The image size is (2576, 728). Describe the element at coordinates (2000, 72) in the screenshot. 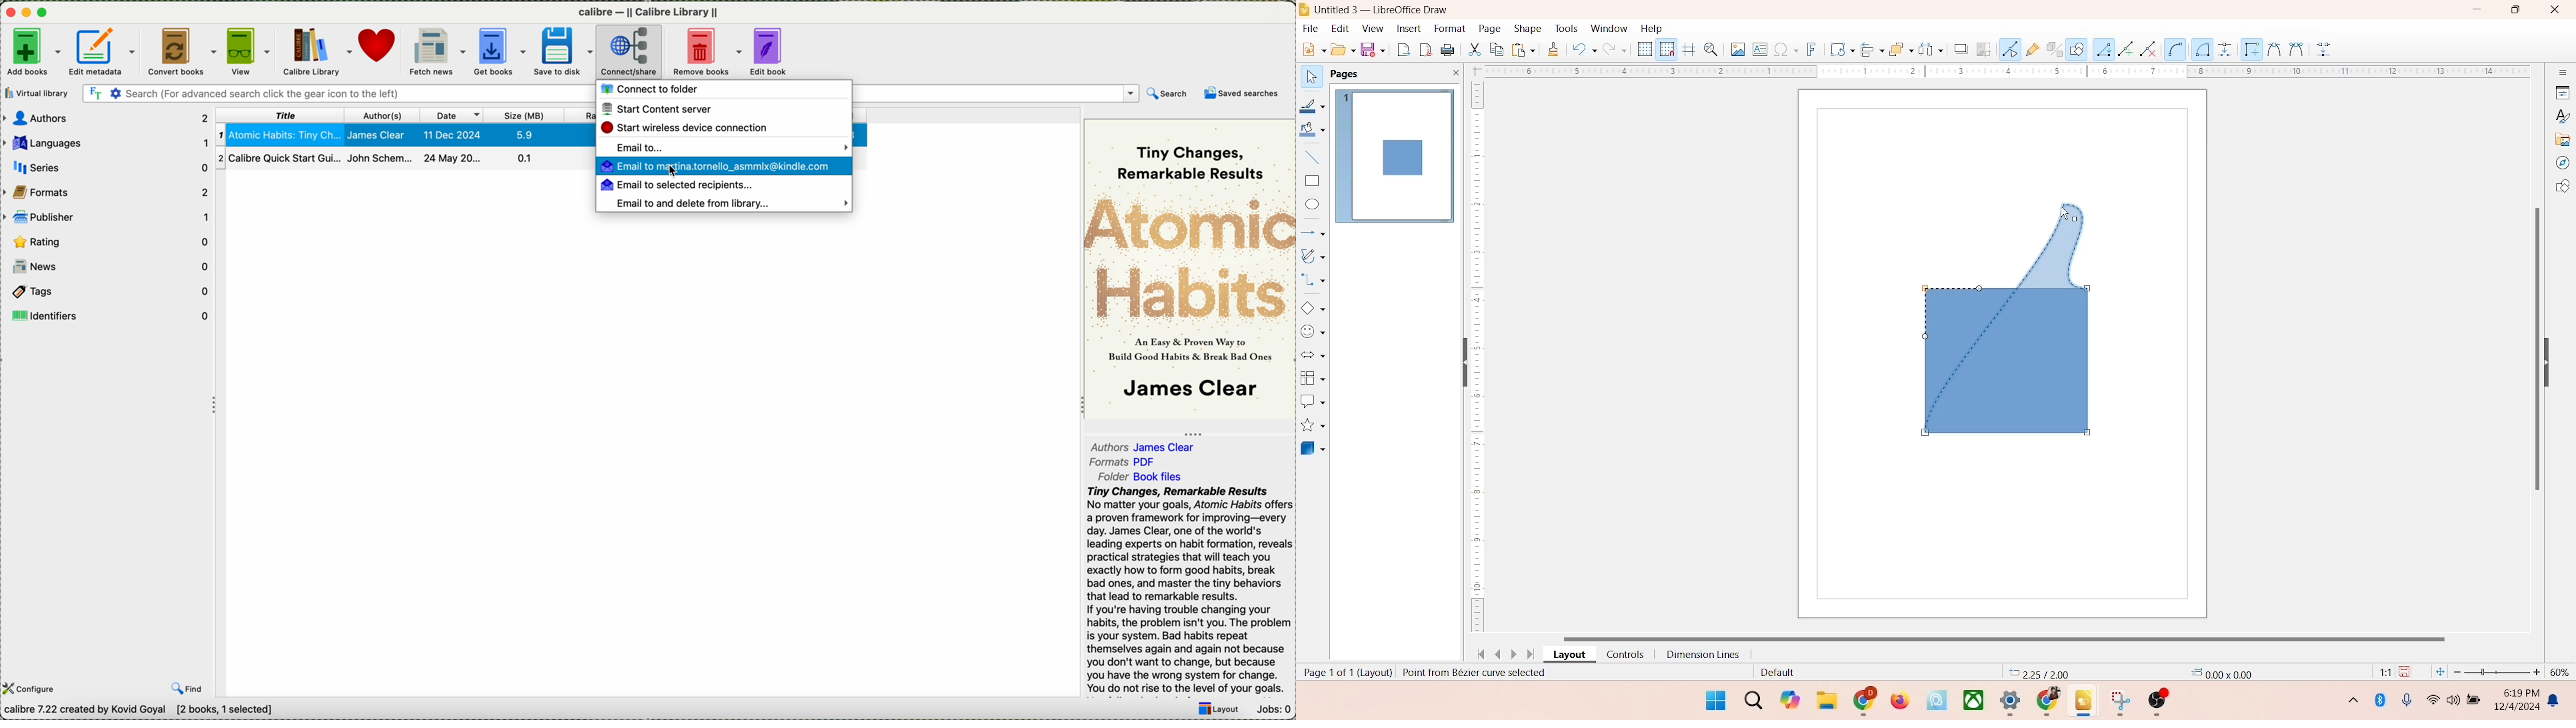

I see `scale bar` at that location.